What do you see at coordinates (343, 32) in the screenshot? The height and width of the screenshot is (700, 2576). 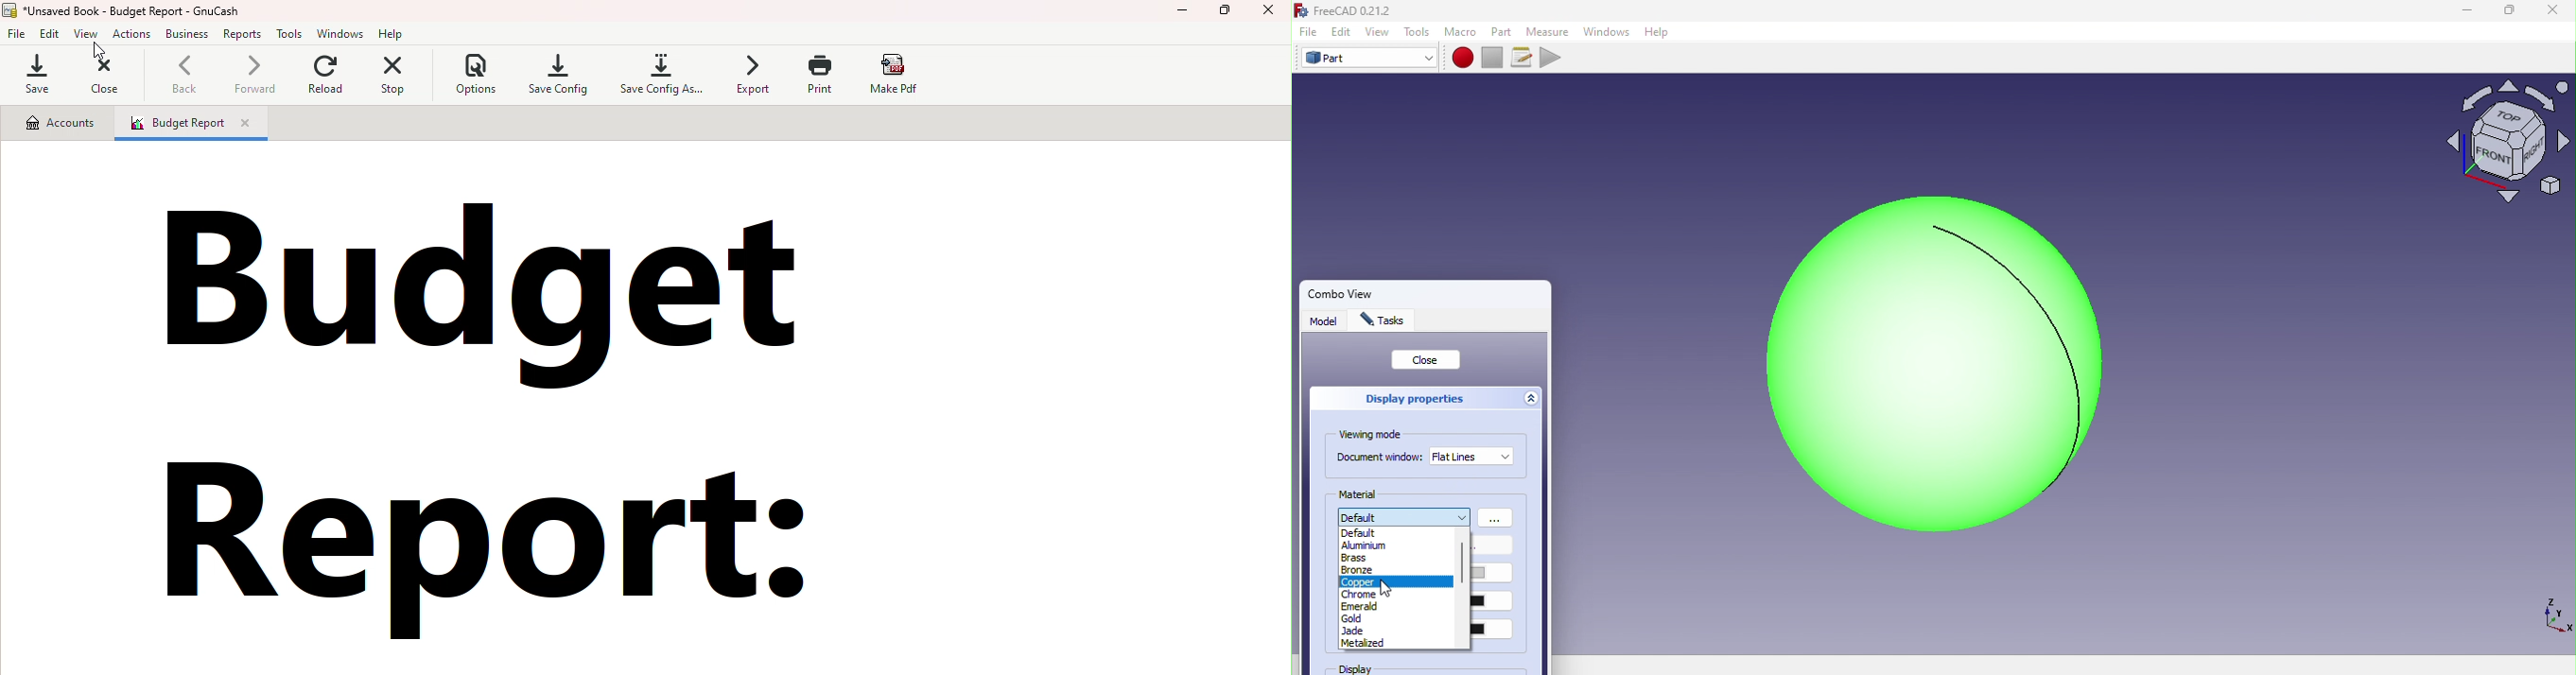 I see `Windows` at bounding box center [343, 32].